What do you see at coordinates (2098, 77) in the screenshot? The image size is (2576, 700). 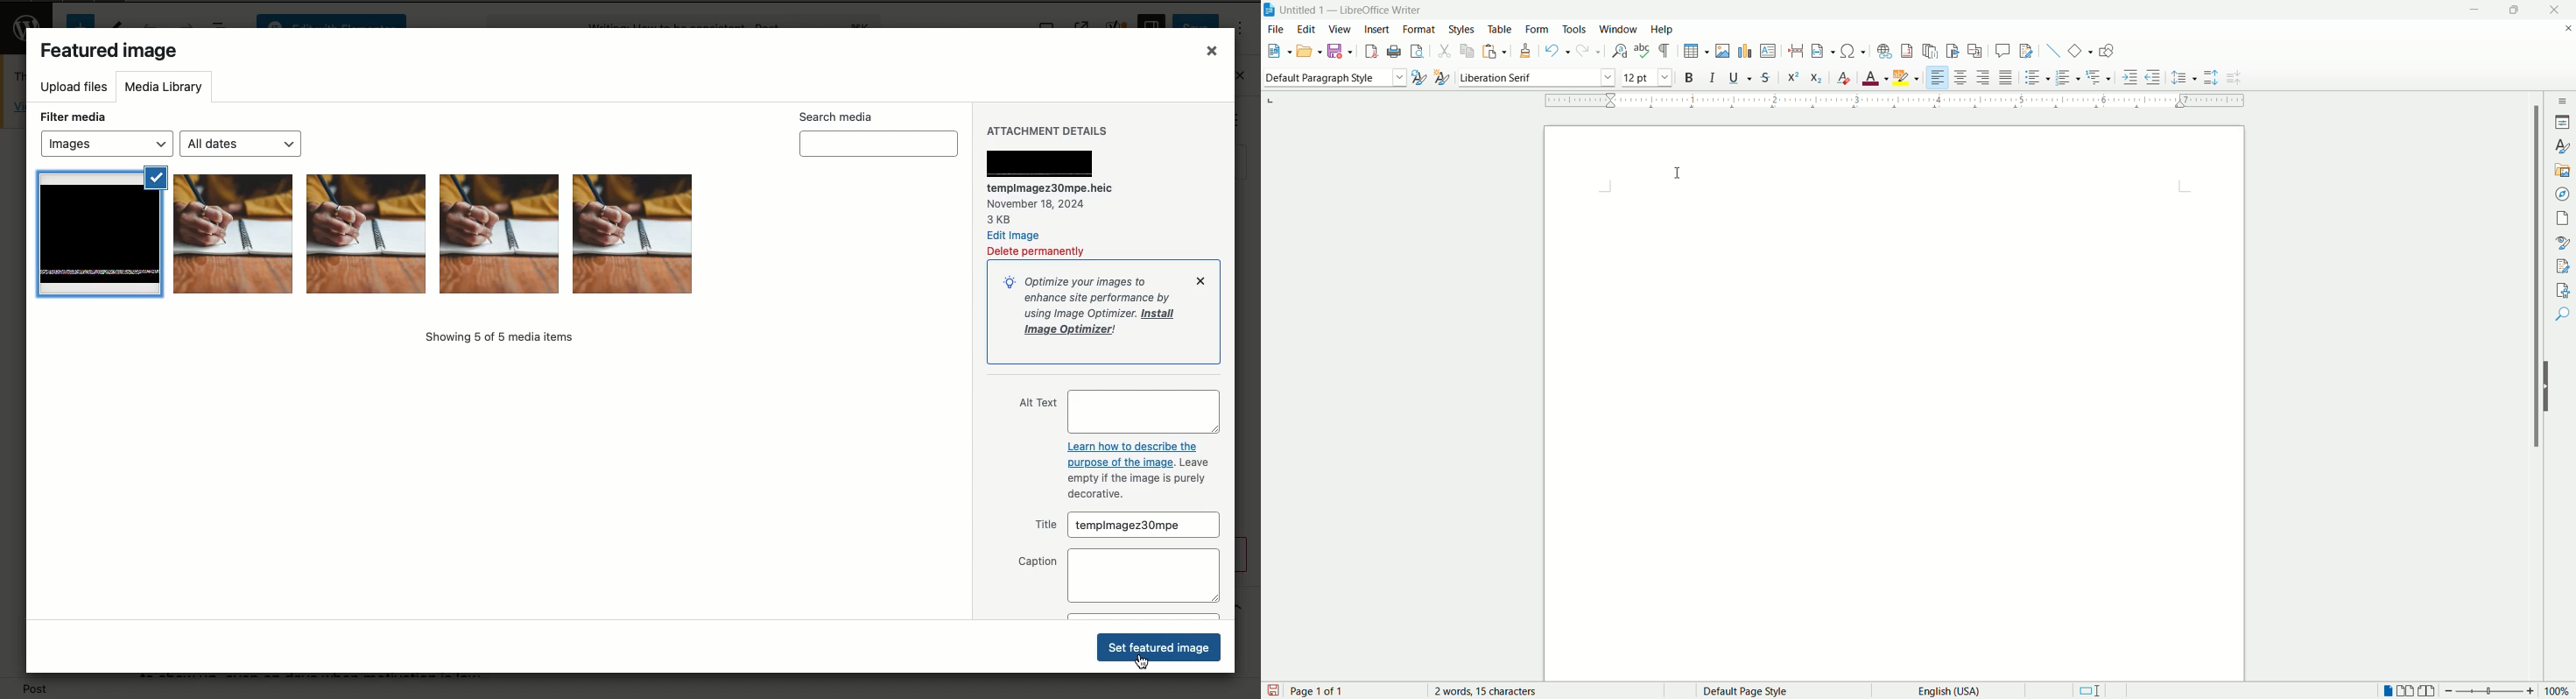 I see `outline` at bounding box center [2098, 77].